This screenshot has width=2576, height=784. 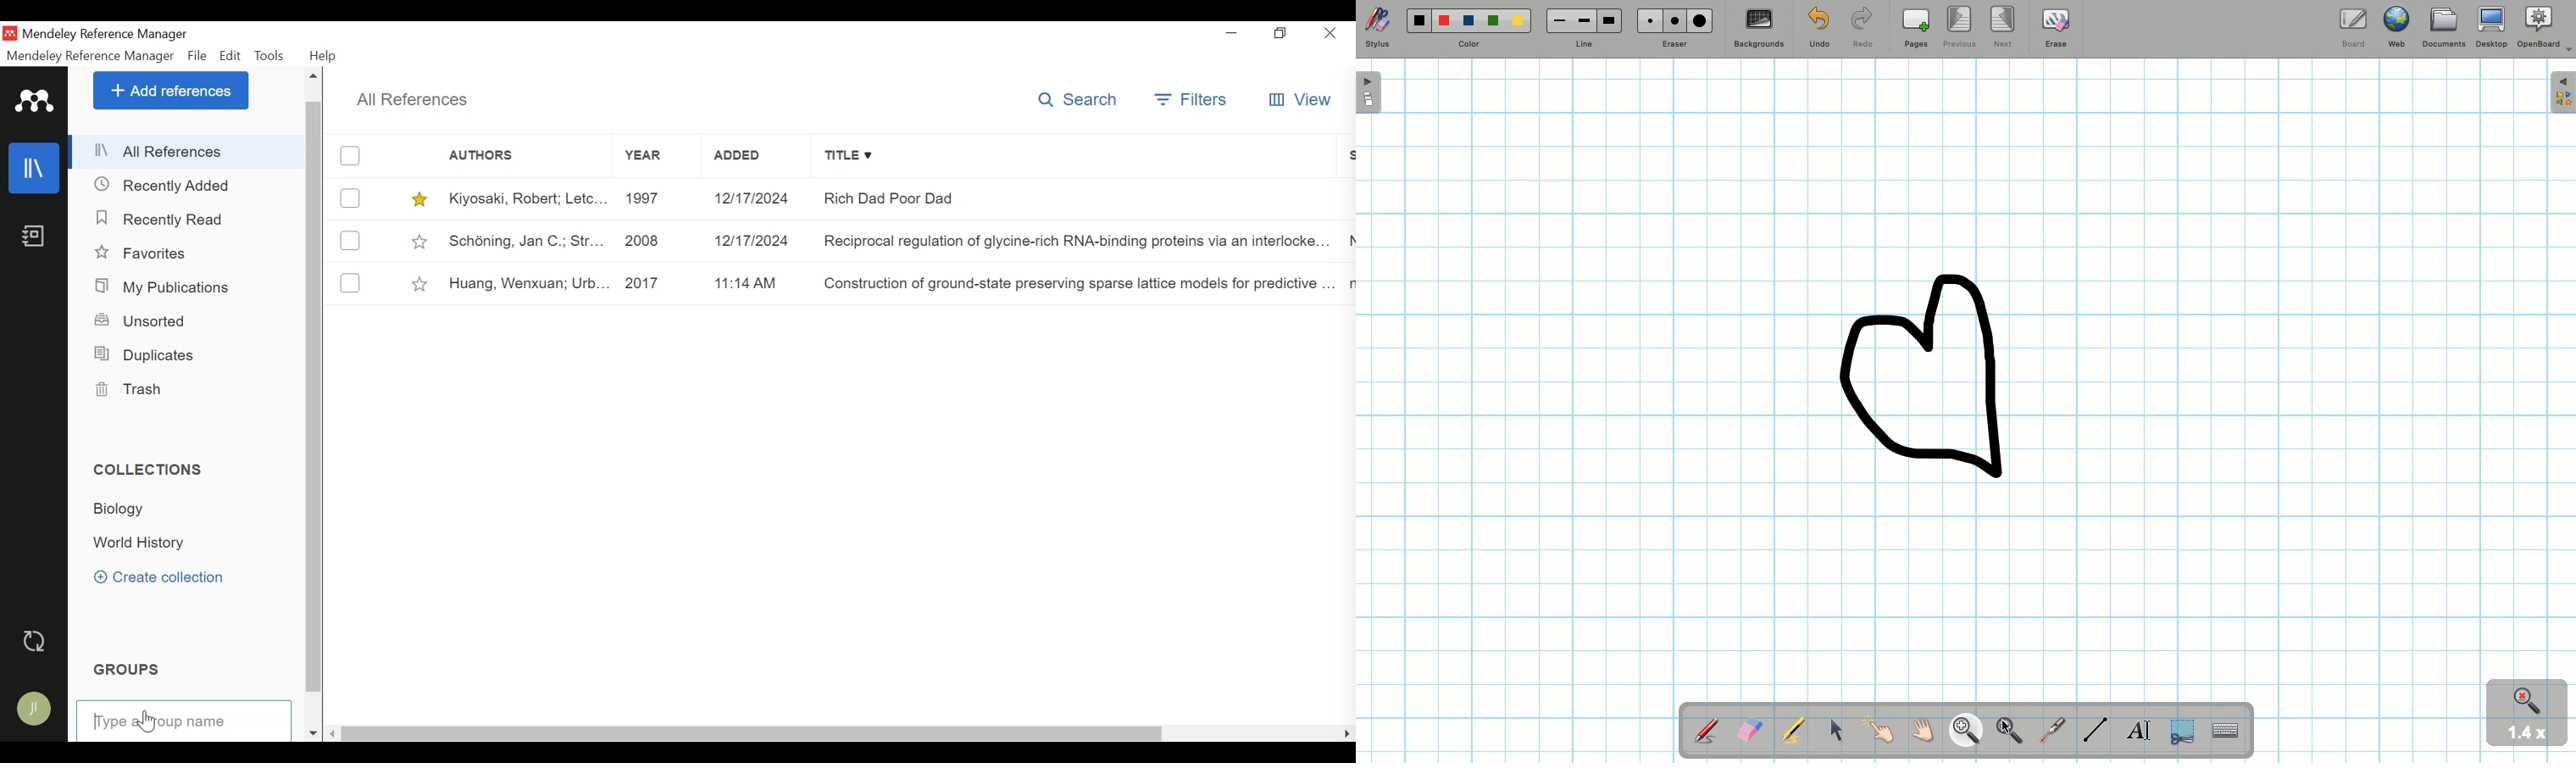 What do you see at coordinates (315, 76) in the screenshot?
I see `Scroll up` at bounding box center [315, 76].